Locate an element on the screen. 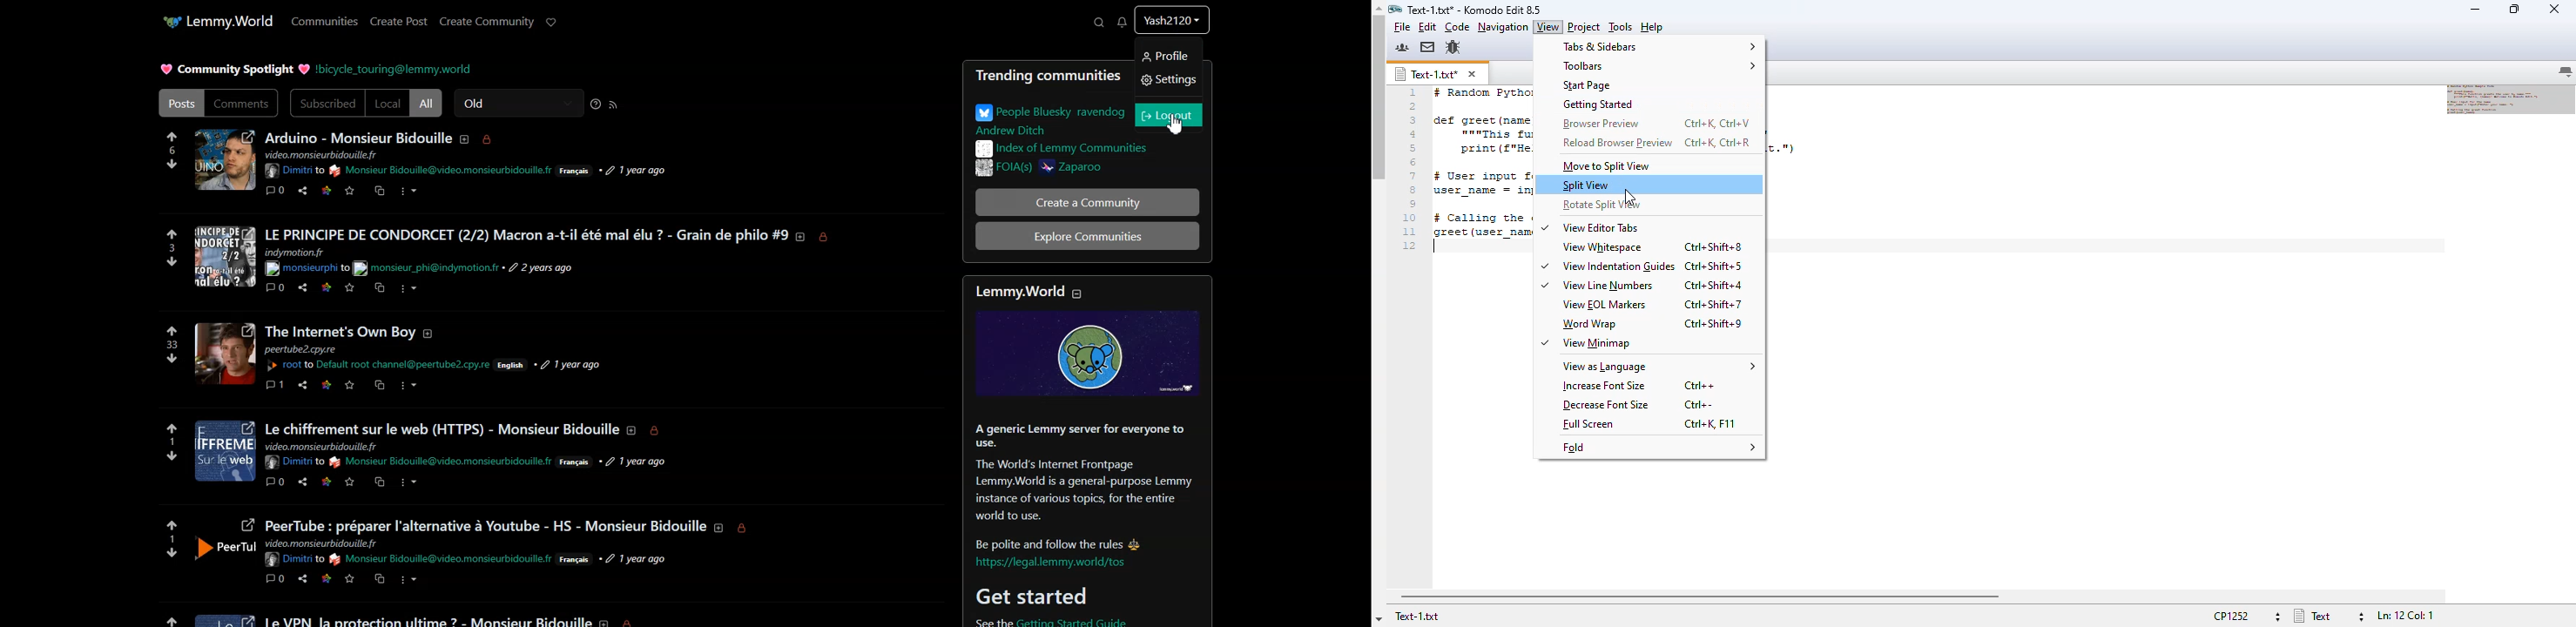 This screenshot has width=2576, height=644. minimap is located at coordinates (2511, 98).